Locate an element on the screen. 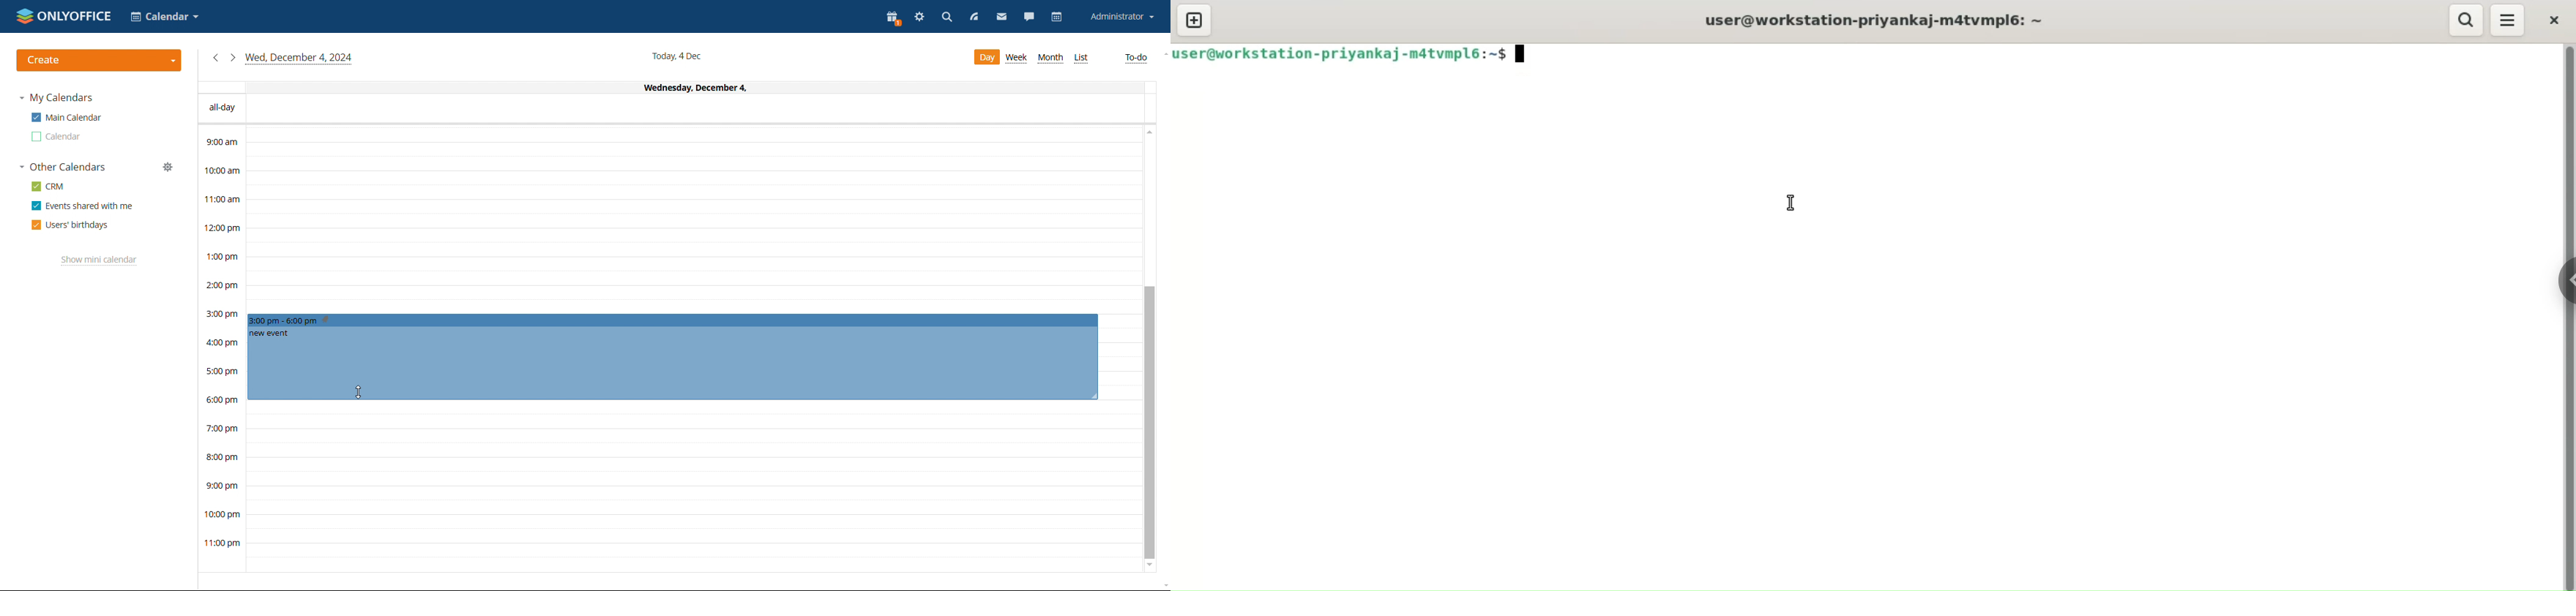  all-day events is located at coordinates (671, 109).